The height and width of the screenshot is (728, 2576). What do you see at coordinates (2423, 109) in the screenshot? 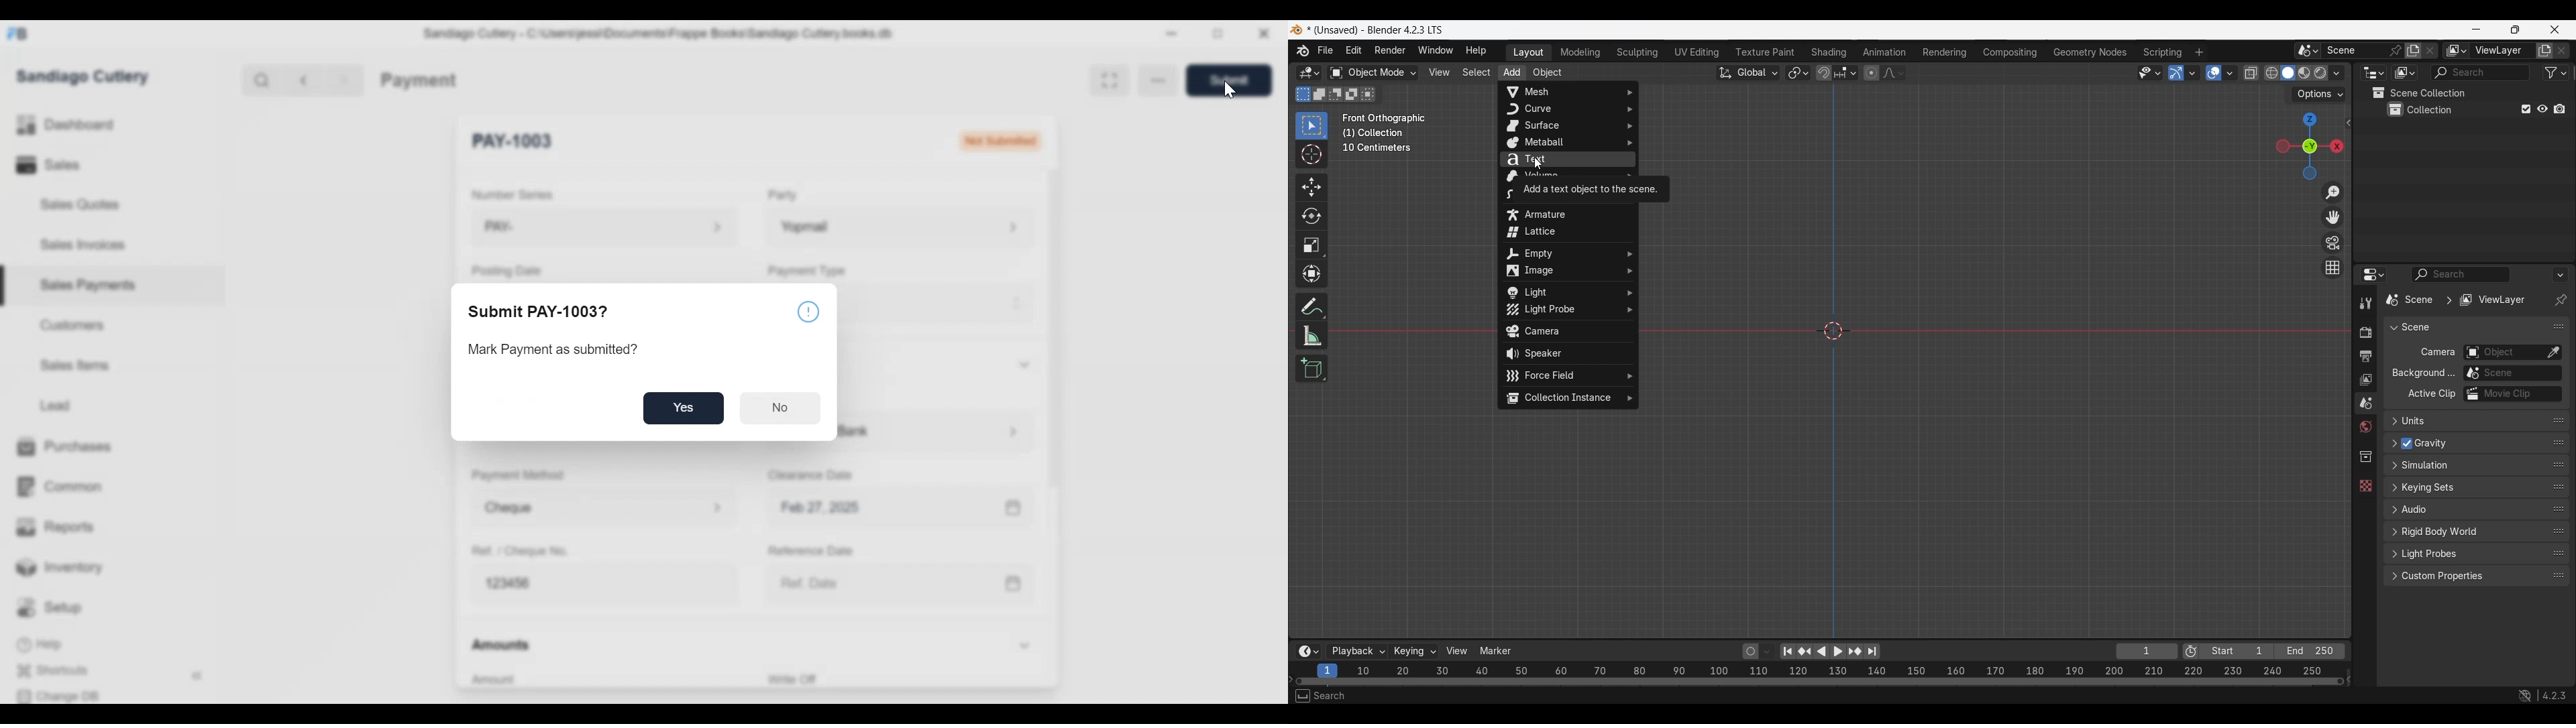
I see `Collection 1` at bounding box center [2423, 109].